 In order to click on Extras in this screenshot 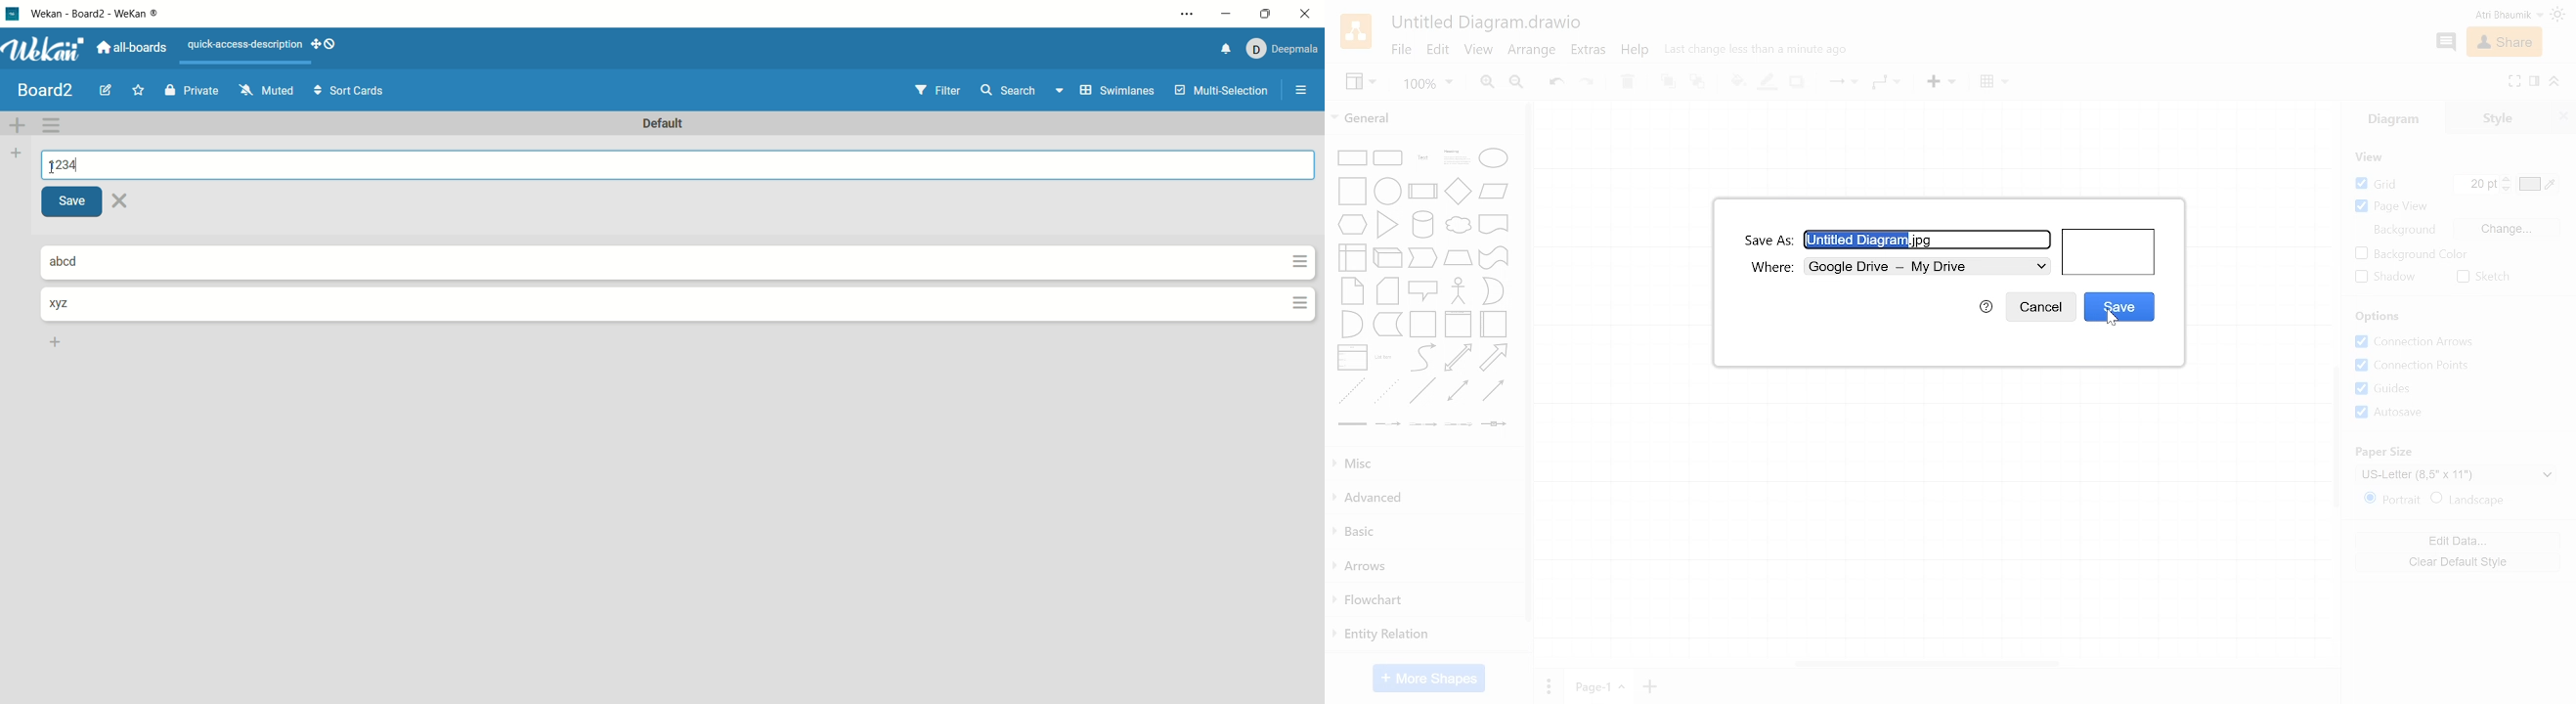, I will do `click(1589, 51)`.